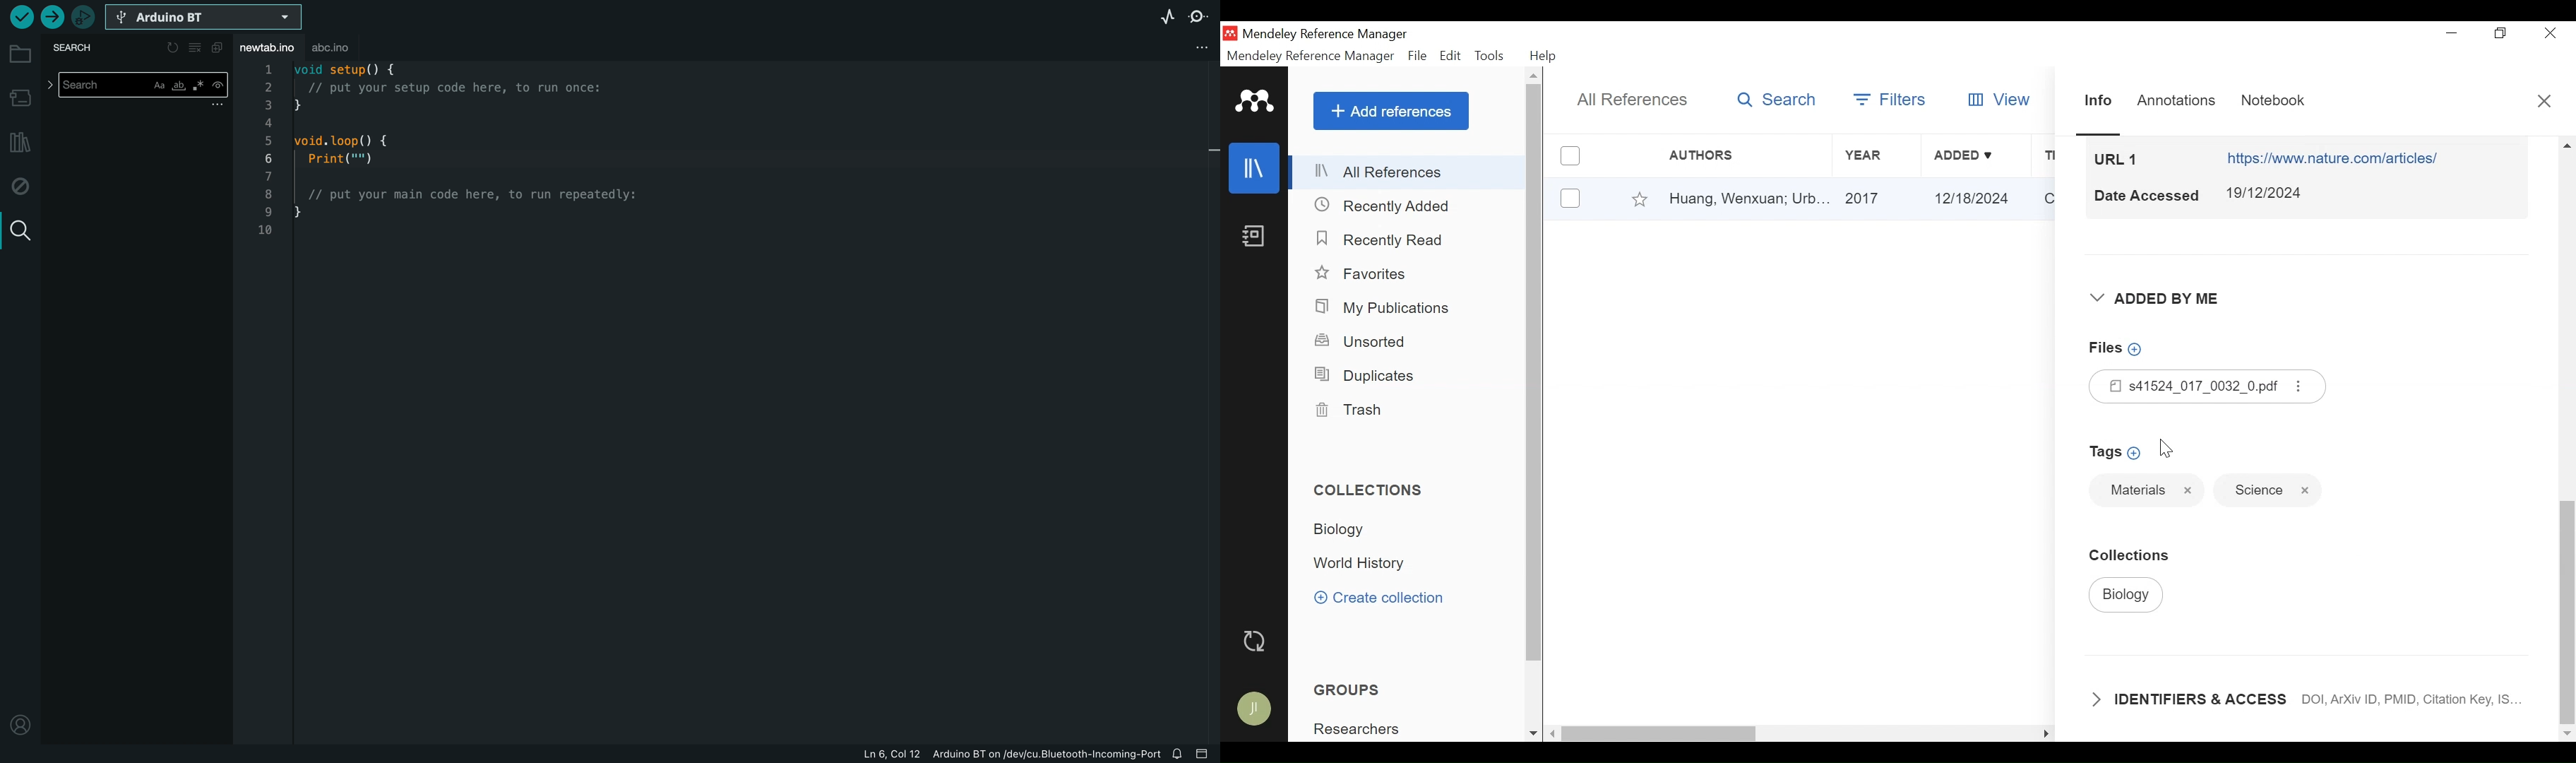 The image size is (2576, 784). Describe the element at coordinates (2543, 100) in the screenshot. I see `Close` at that location.